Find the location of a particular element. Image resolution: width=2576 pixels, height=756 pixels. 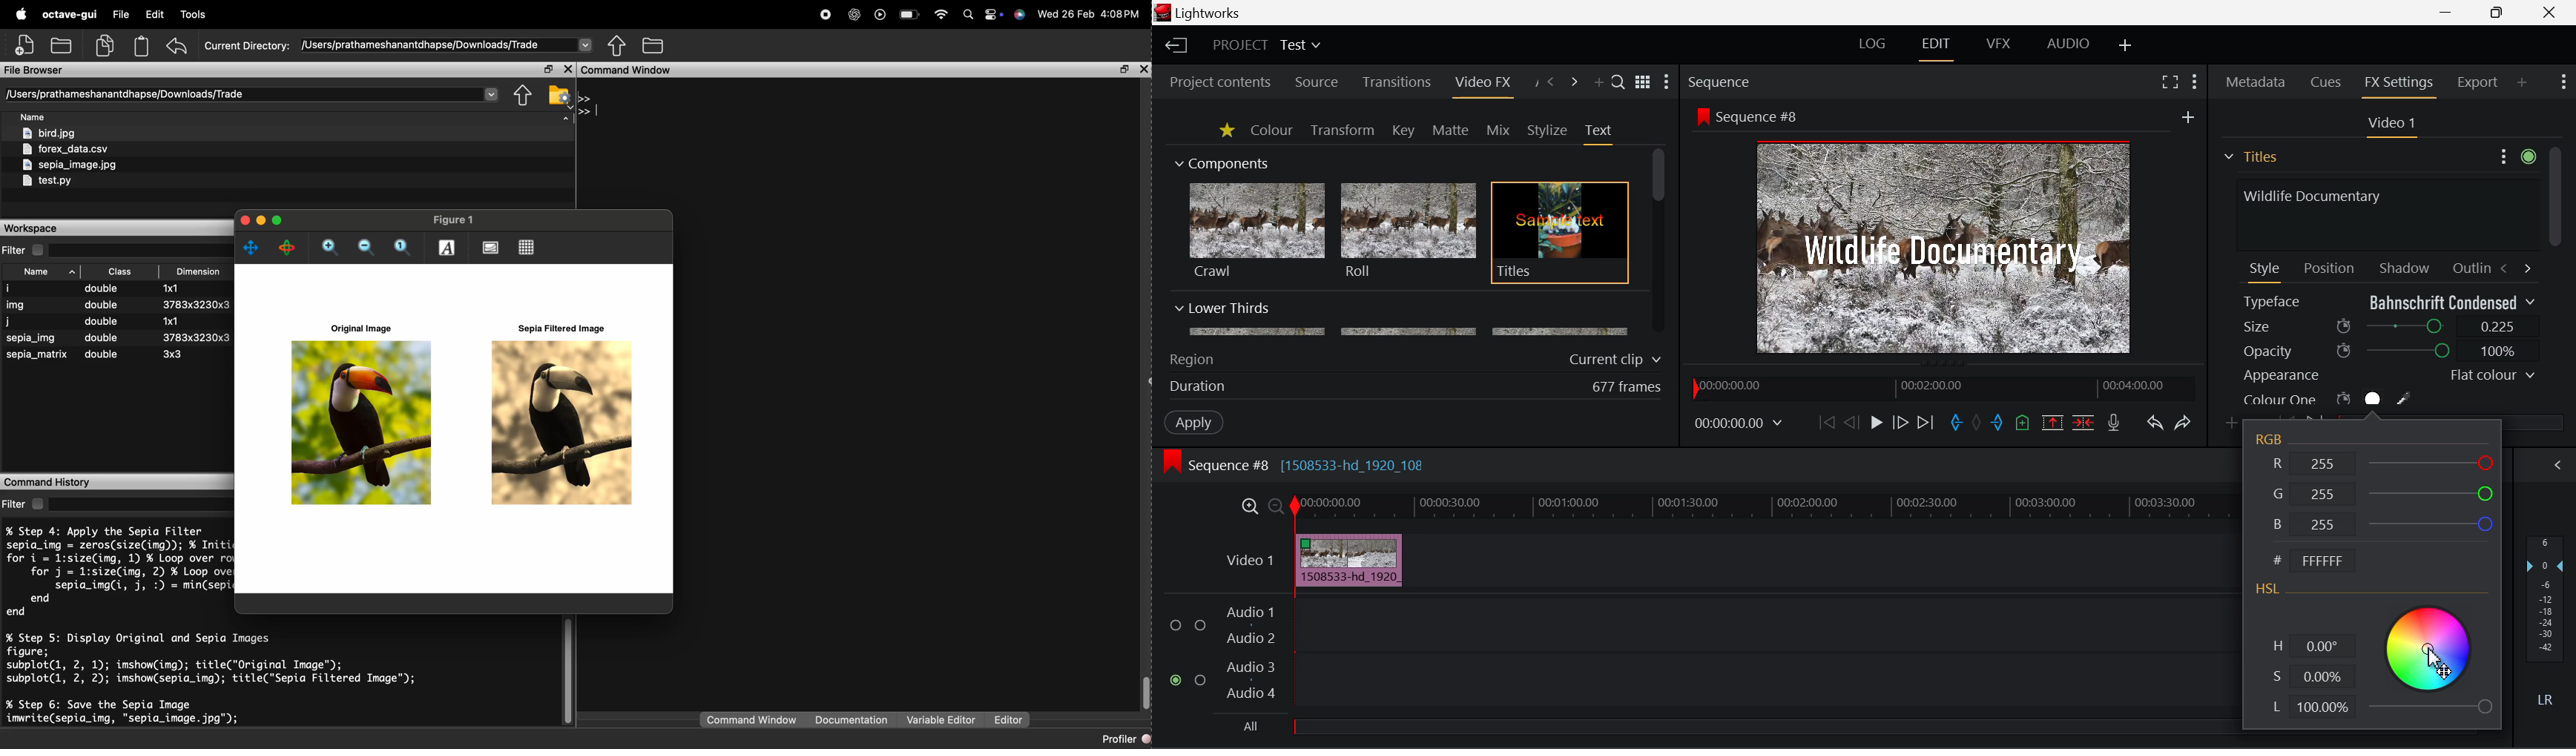

All is located at coordinates (1252, 727).